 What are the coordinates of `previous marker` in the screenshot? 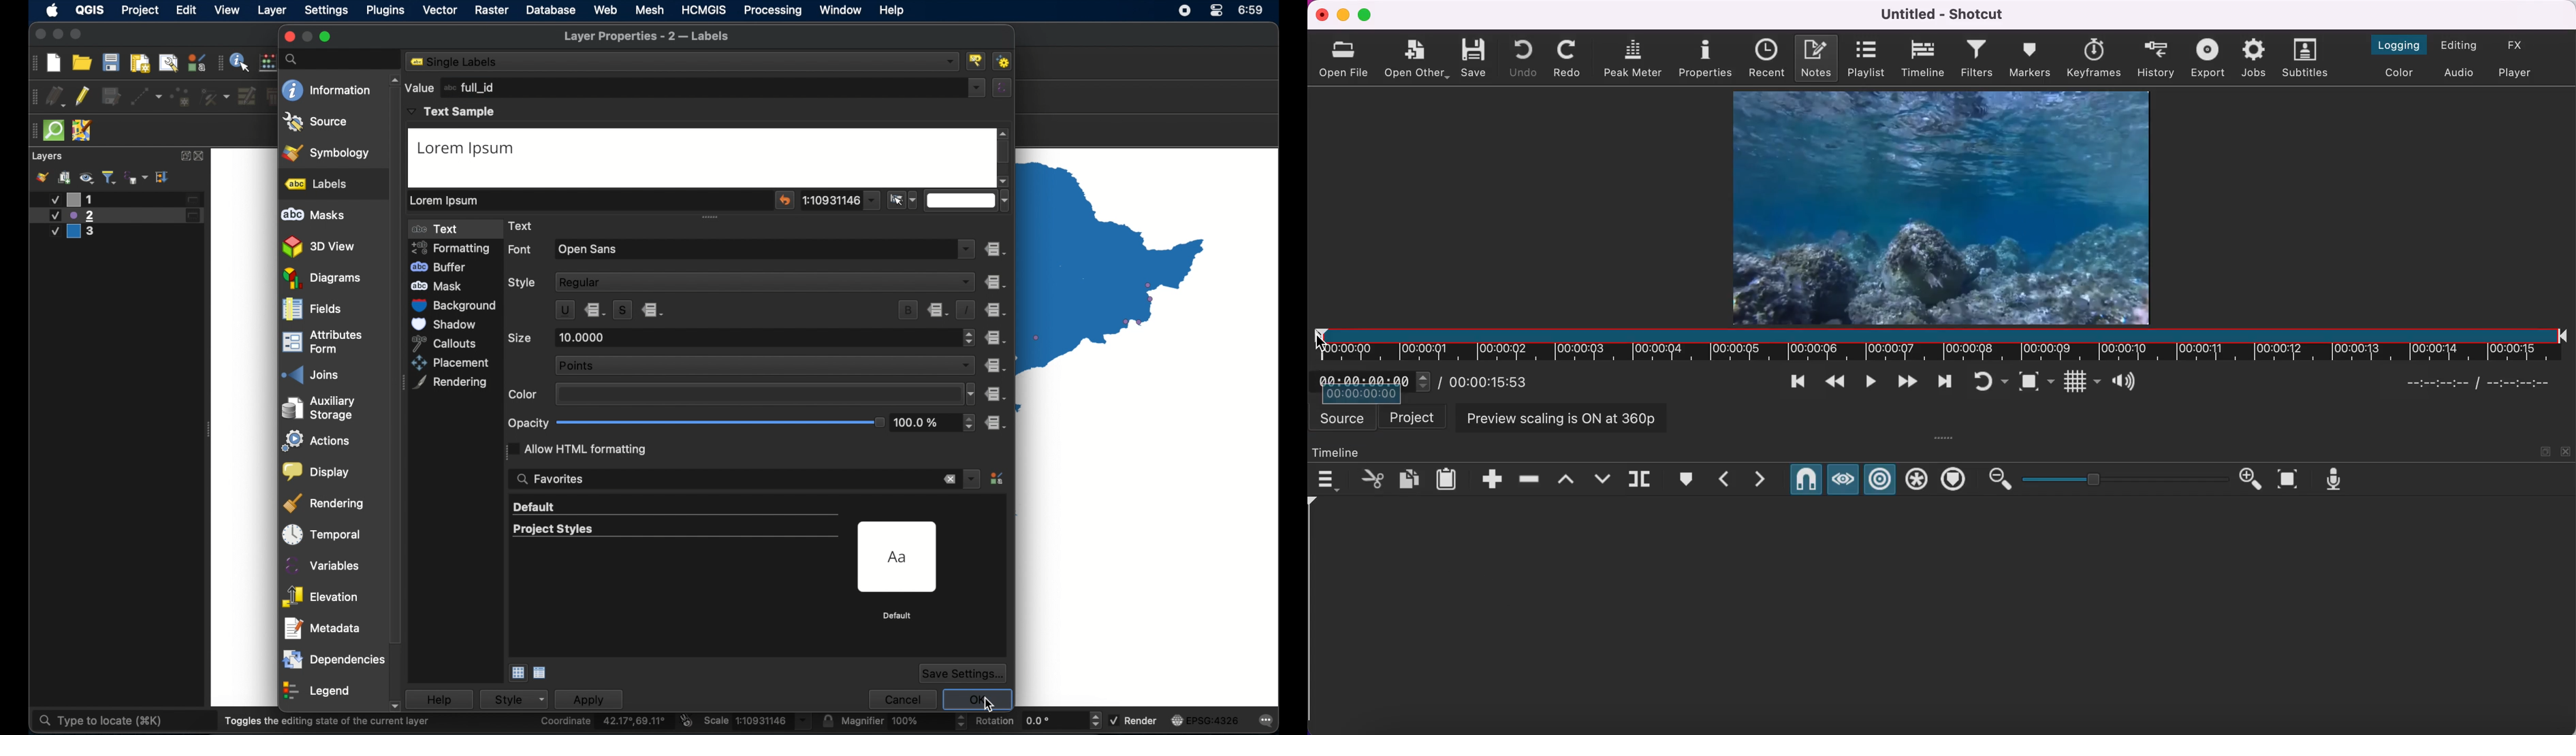 It's located at (1724, 479).